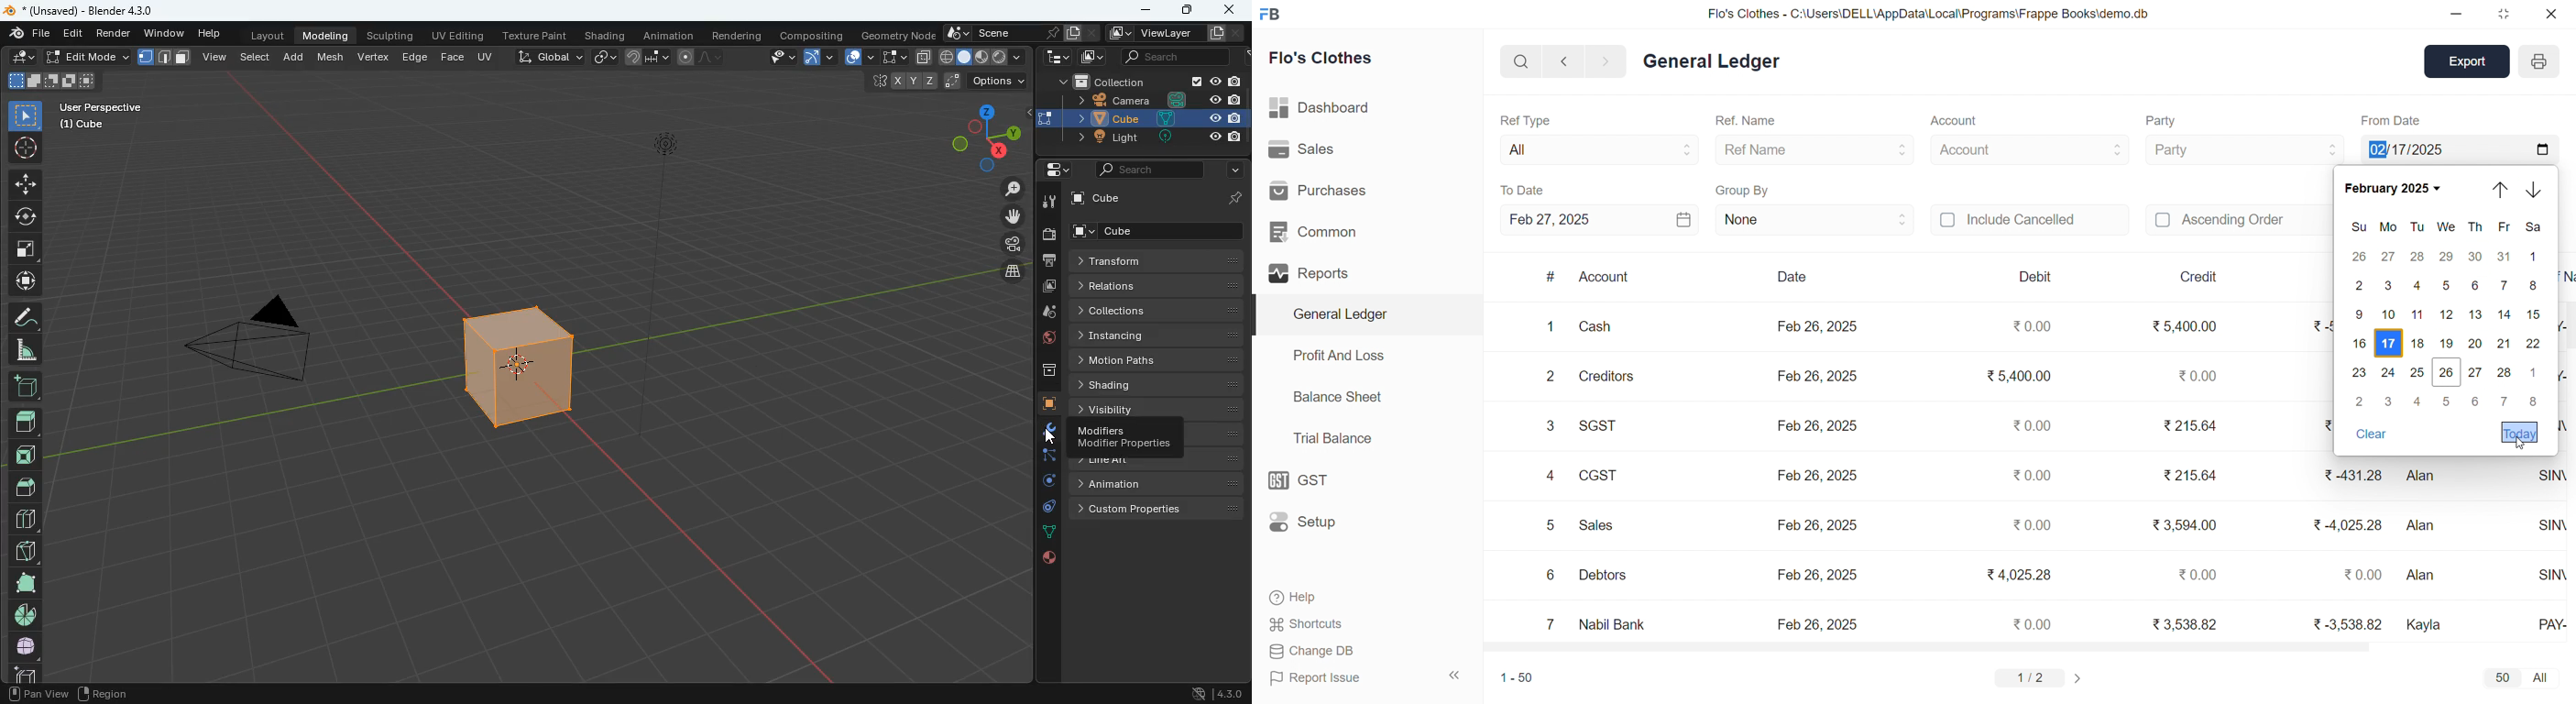  I want to click on uv, so click(488, 56).